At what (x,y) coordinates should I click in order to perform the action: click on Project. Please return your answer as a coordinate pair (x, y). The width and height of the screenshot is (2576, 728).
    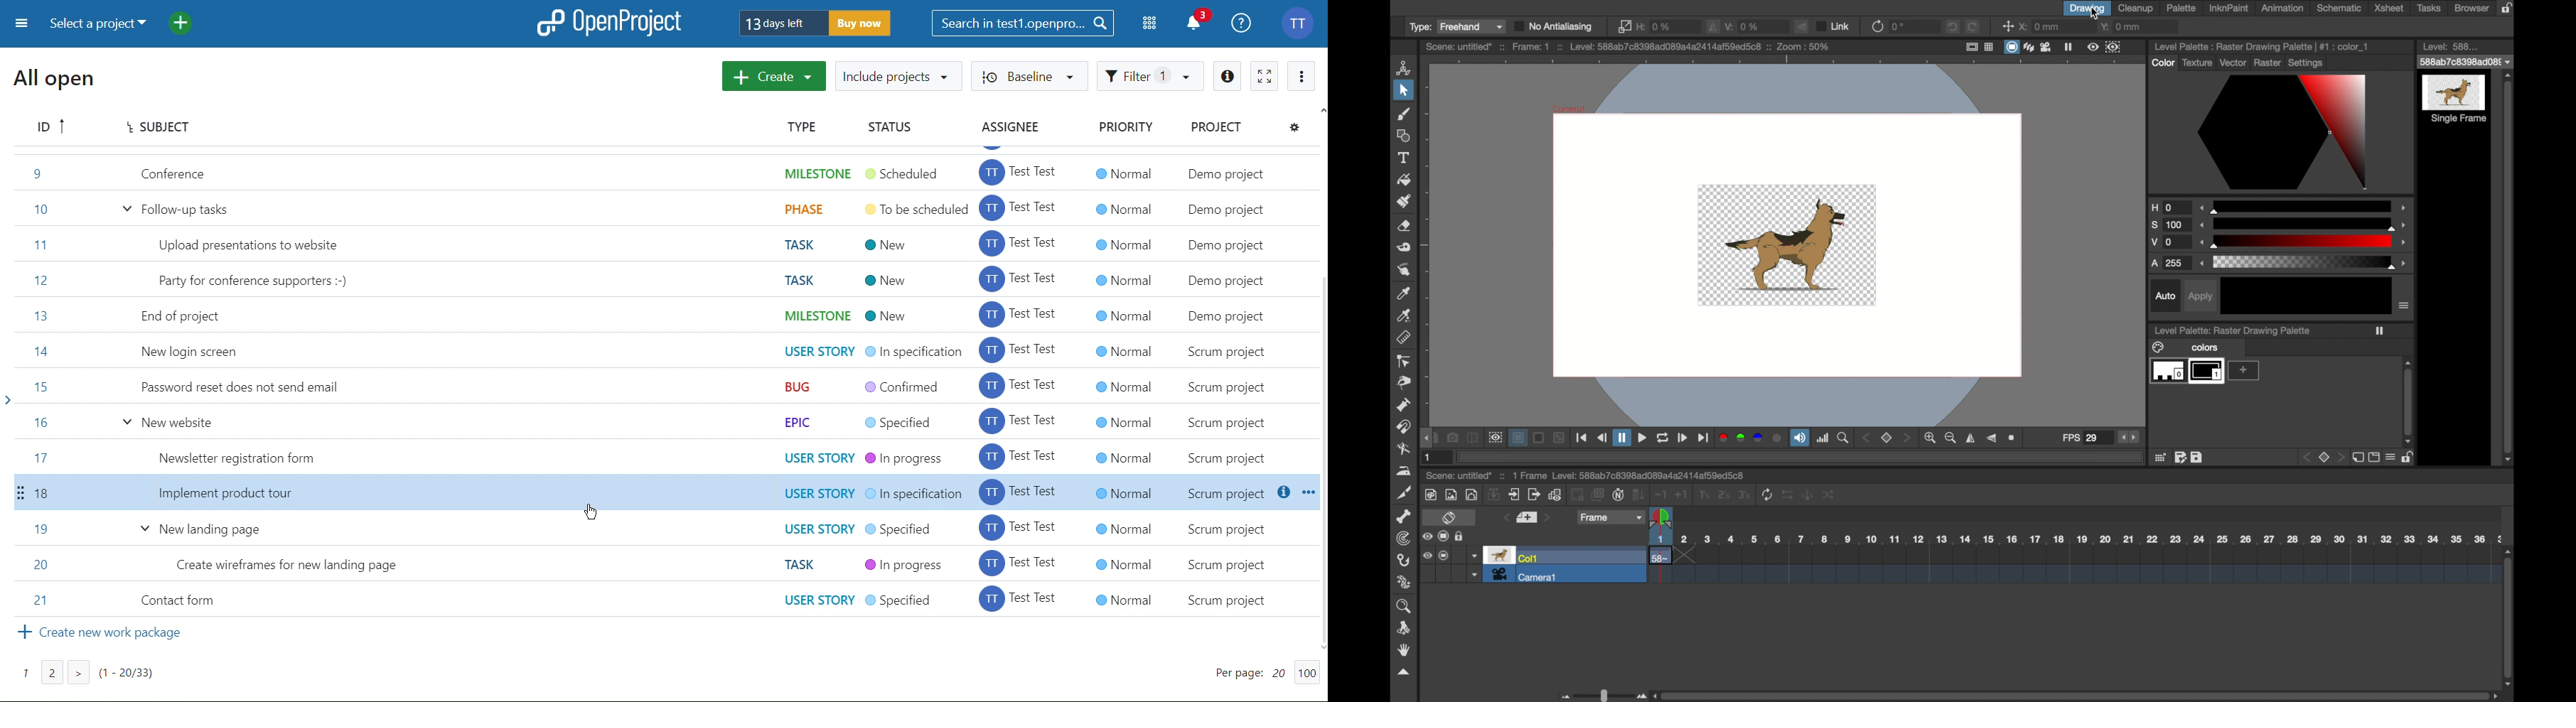
    Looking at the image, I should click on (1218, 127).